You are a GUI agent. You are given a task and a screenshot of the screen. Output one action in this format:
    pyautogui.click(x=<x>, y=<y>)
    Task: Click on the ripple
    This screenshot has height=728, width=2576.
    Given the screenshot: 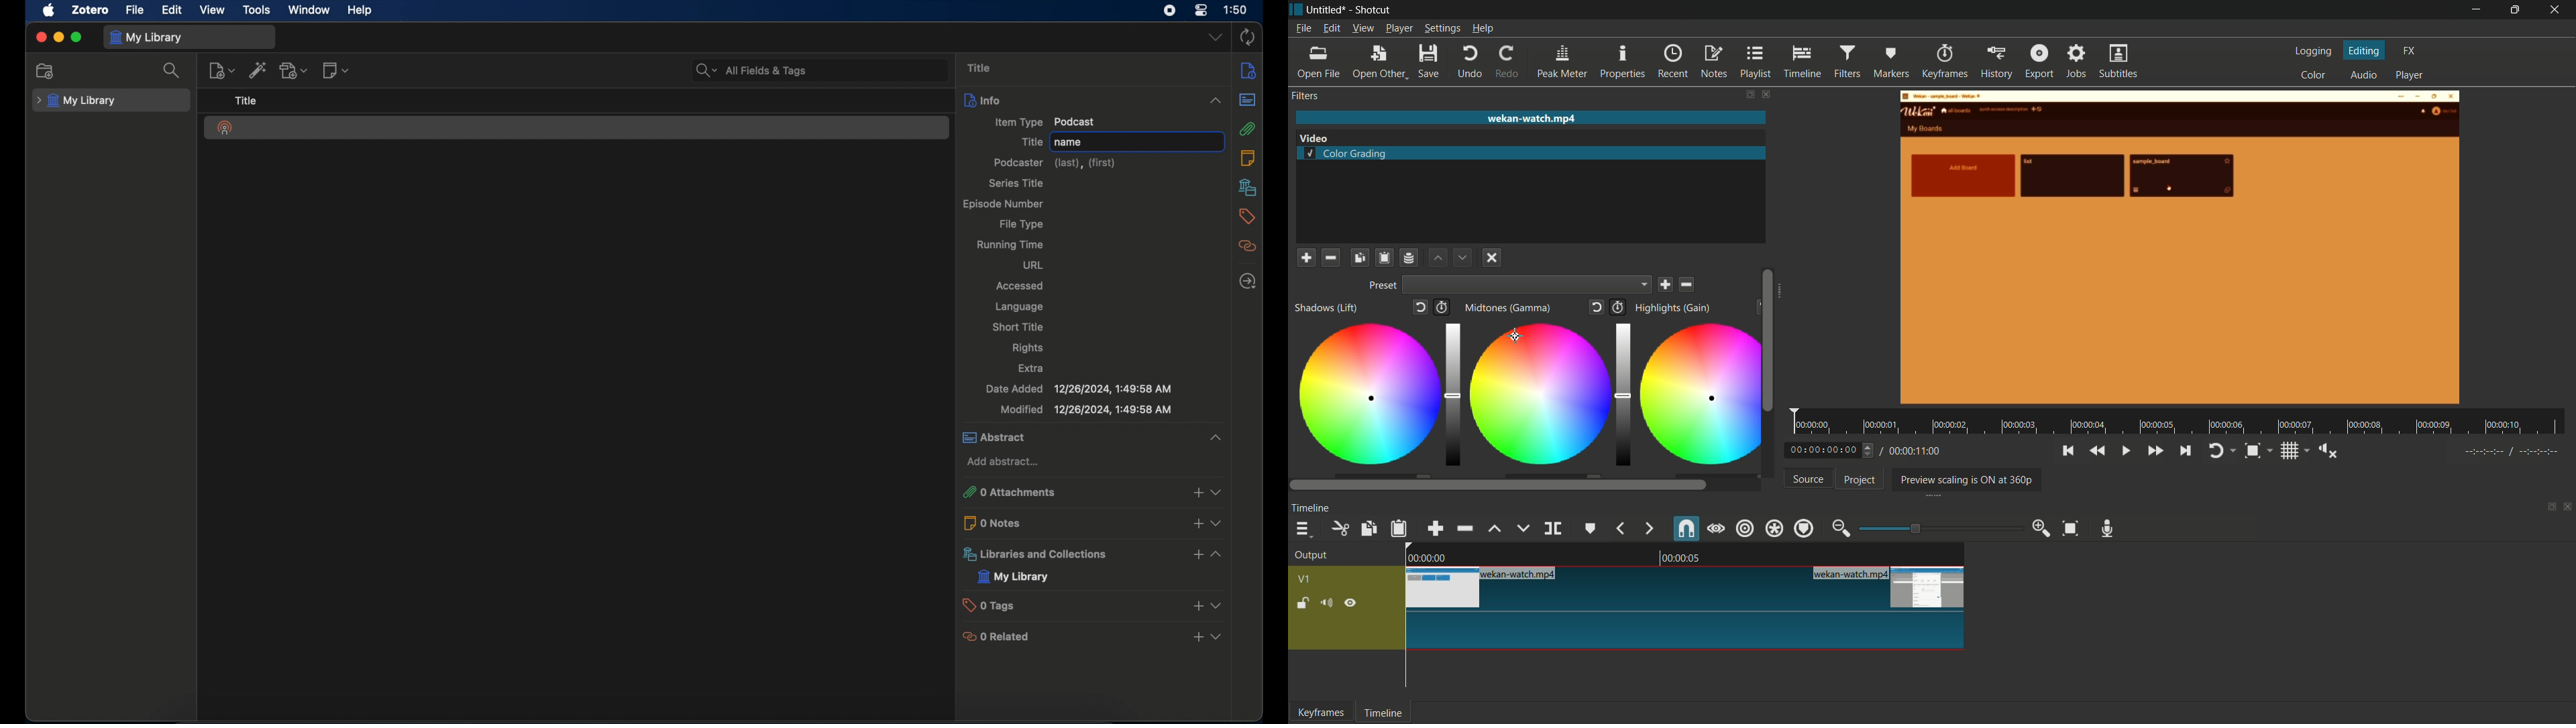 What is the action you would take?
    pyautogui.click(x=1744, y=528)
    